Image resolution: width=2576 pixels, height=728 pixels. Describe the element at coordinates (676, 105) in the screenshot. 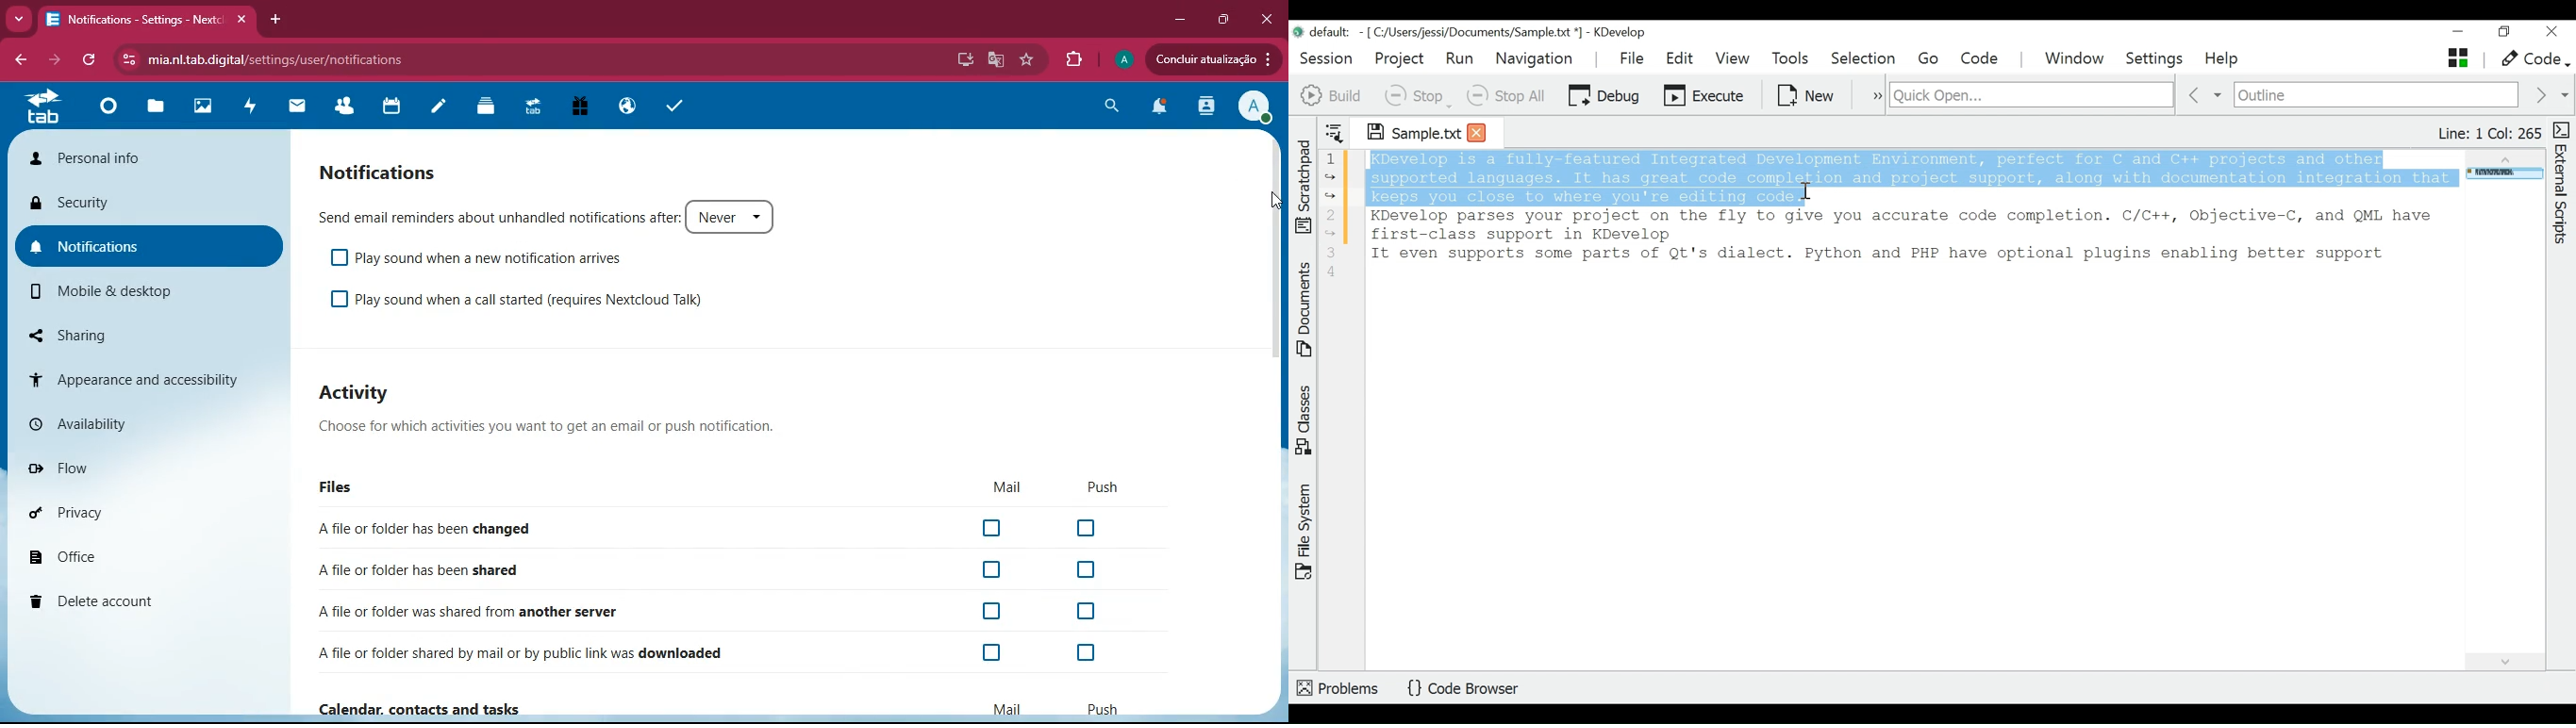

I see `tasks` at that location.